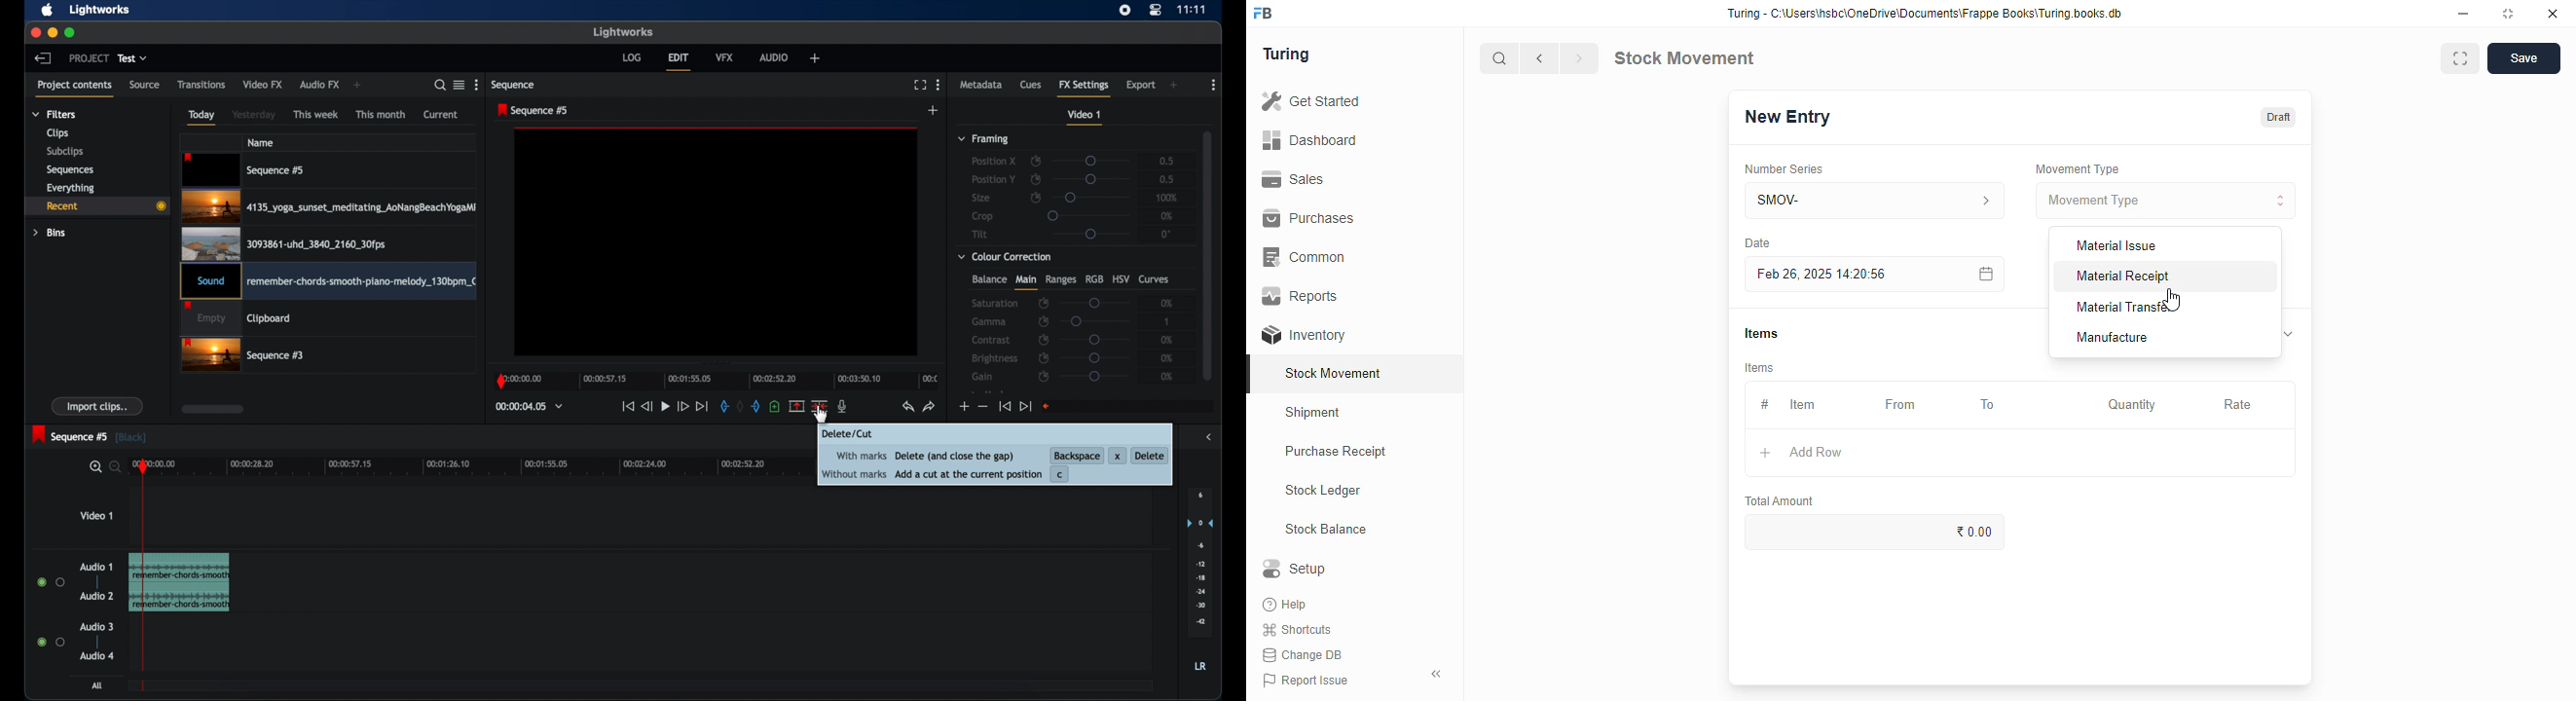  Describe the element at coordinates (95, 627) in the screenshot. I see `audio 3` at that location.